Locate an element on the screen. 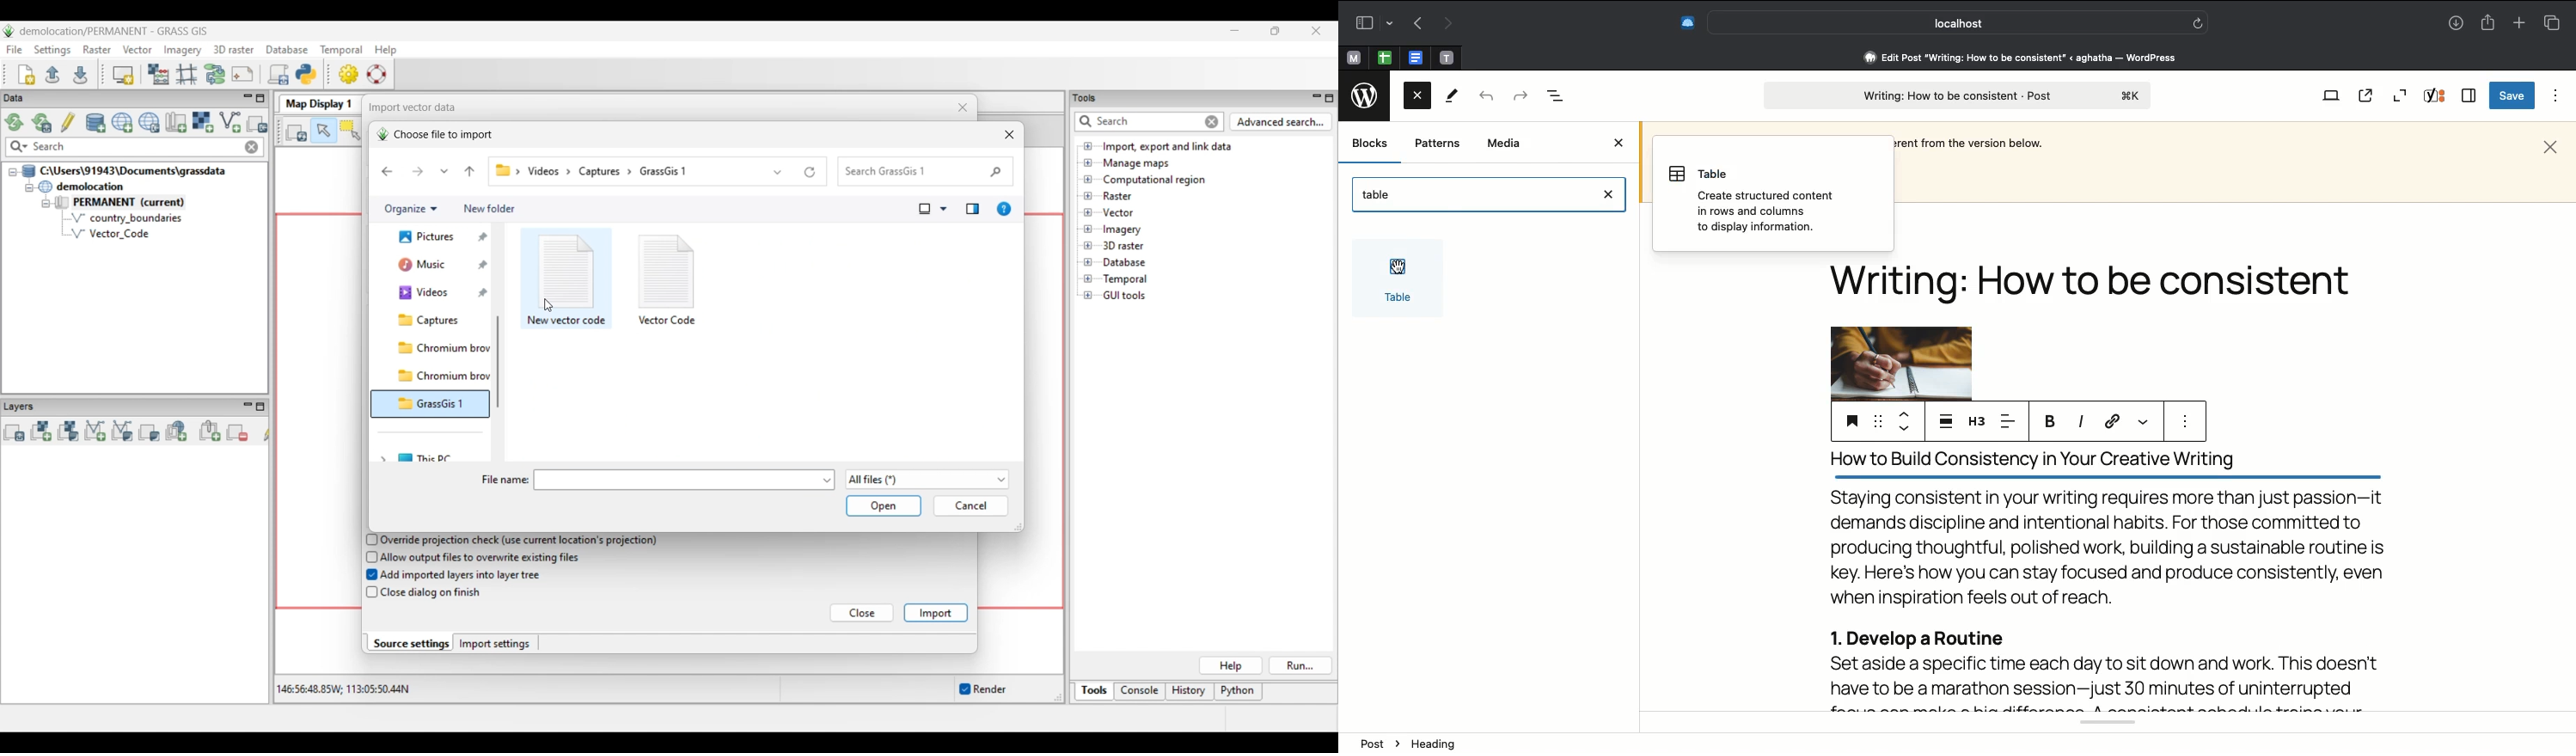 This screenshot has width=2576, height=756. Create structured content
in rows and columns
to display information. is located at coordinates (1755, 198).